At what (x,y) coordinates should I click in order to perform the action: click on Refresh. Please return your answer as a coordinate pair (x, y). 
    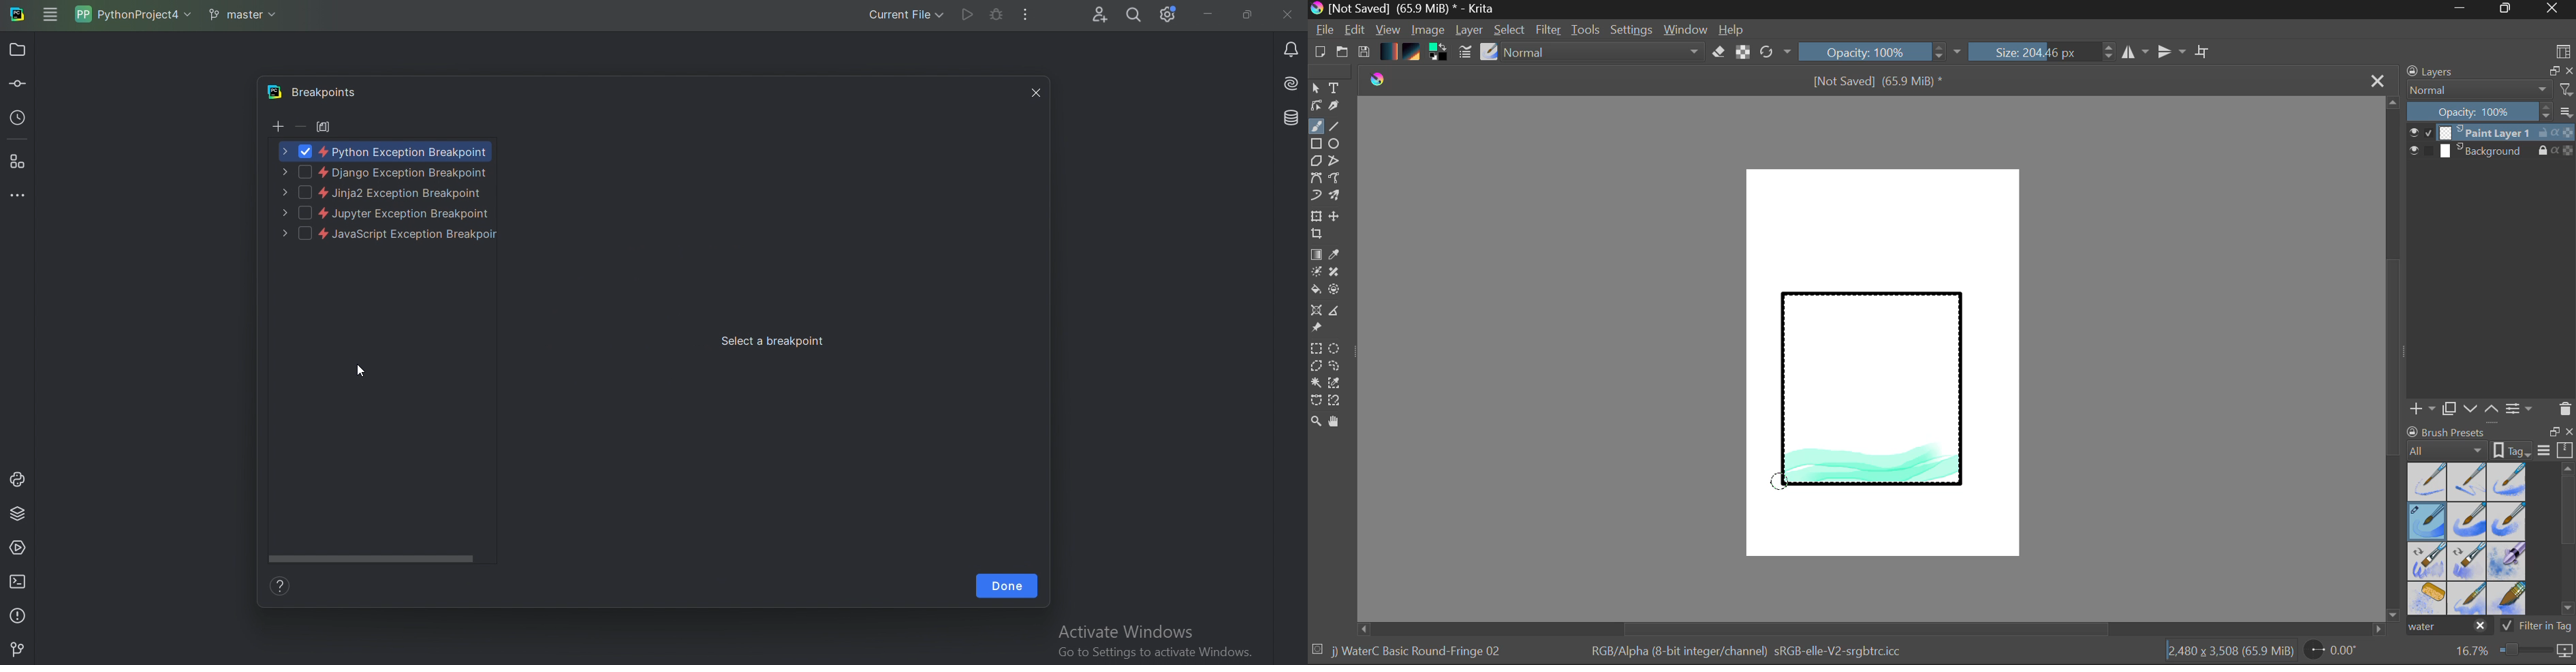
    Looking at the image, I should click on (1776, 52).